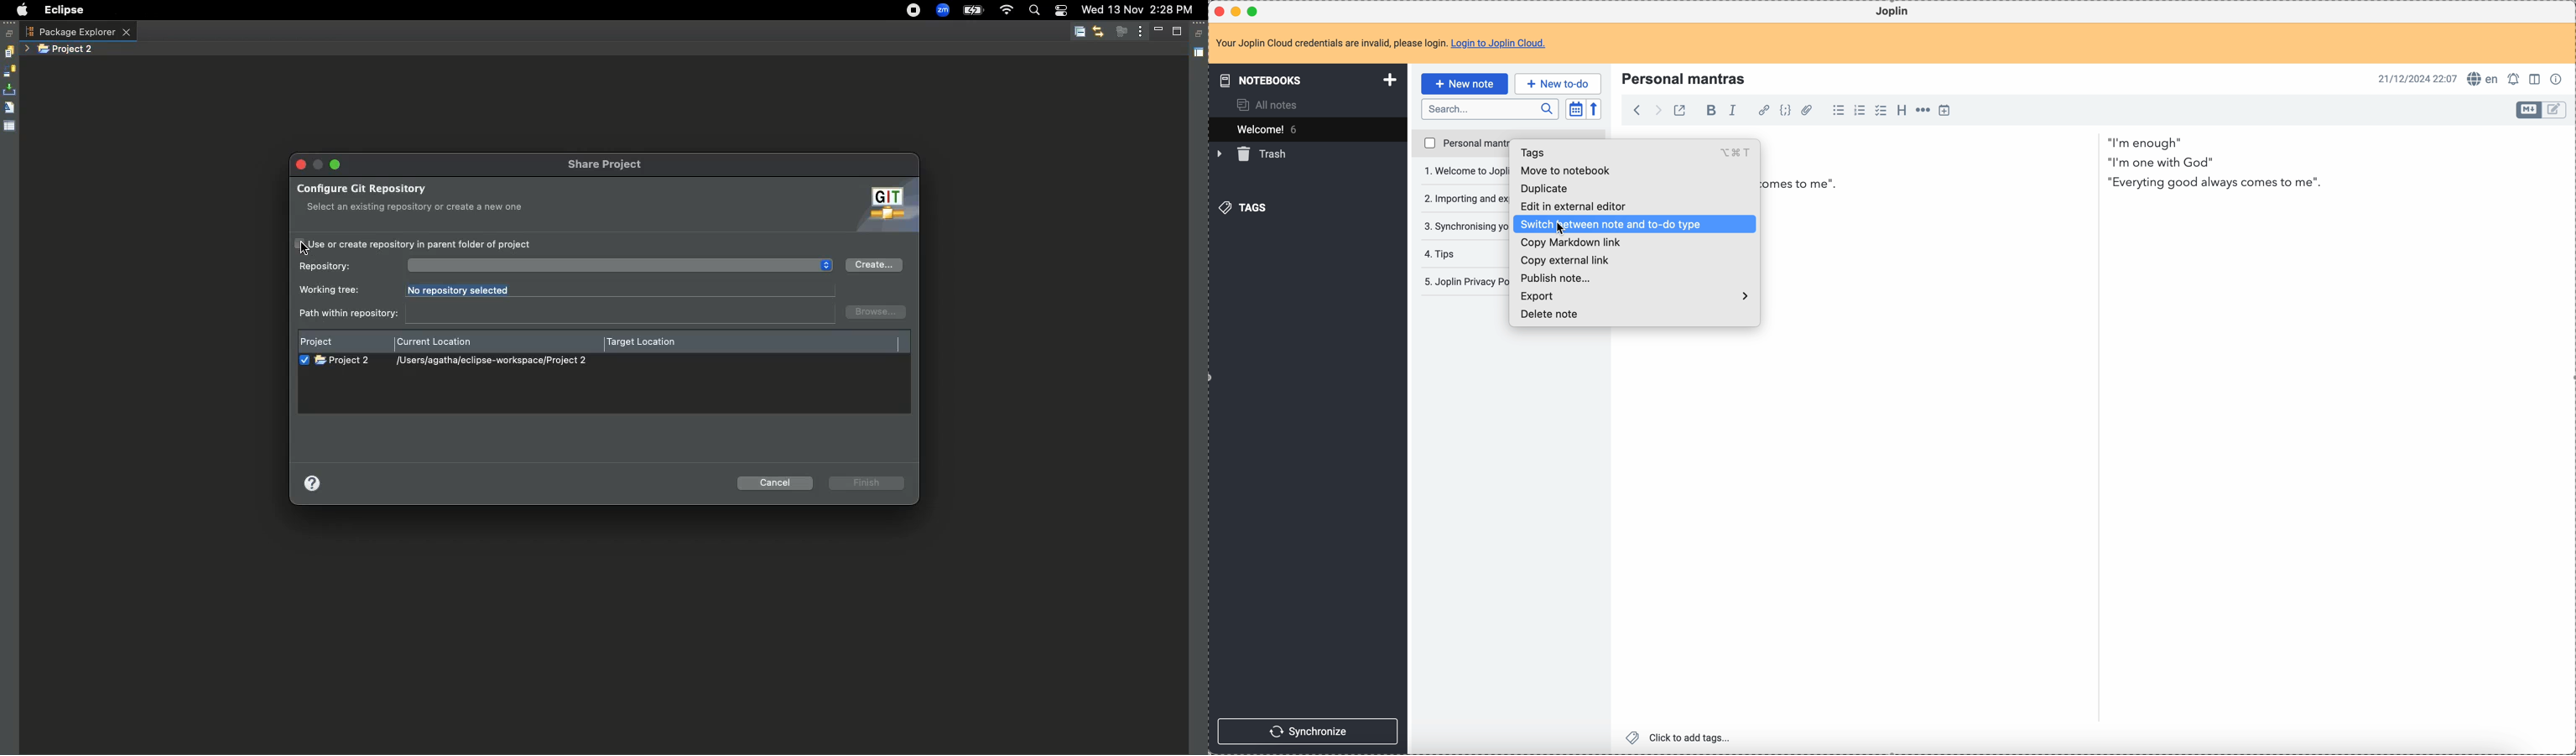  What do you see at coordinates (2536, 79) in the screenshot?
I see `toggle edit layout` at bounding box center [2536, 79].